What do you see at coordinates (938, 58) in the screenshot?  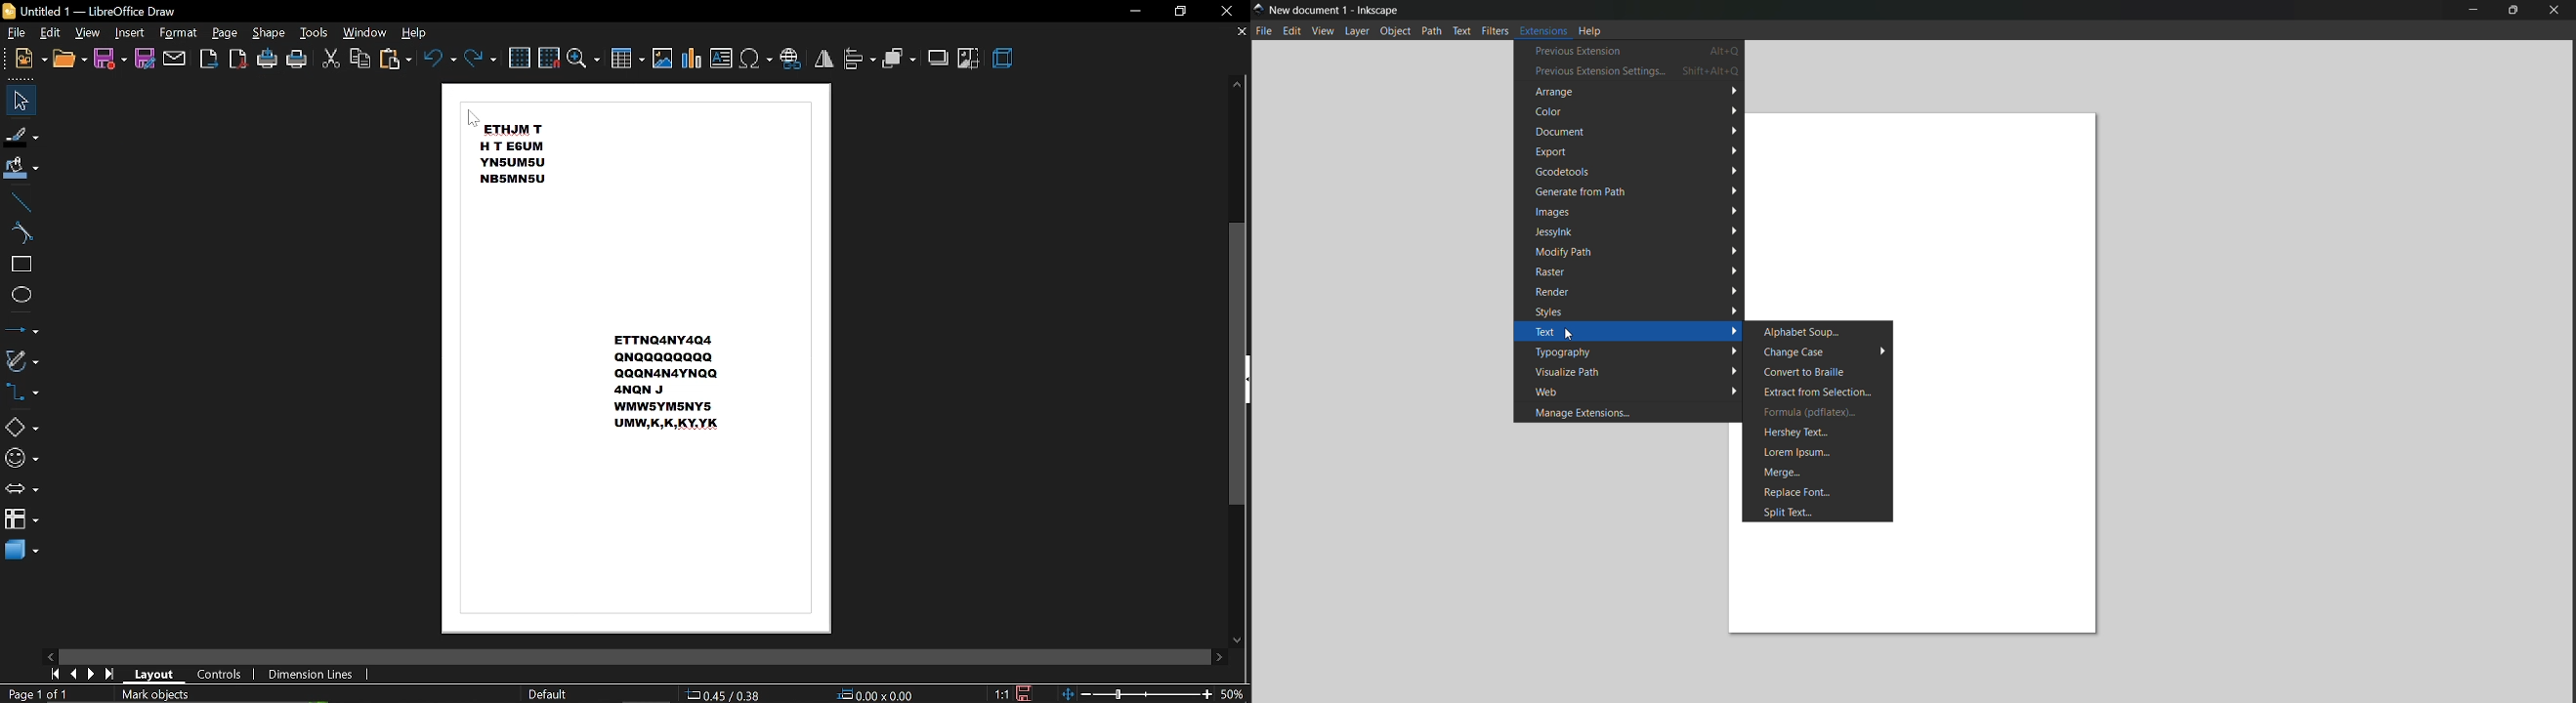 I see `shadow` at bounding box center [938, 58].